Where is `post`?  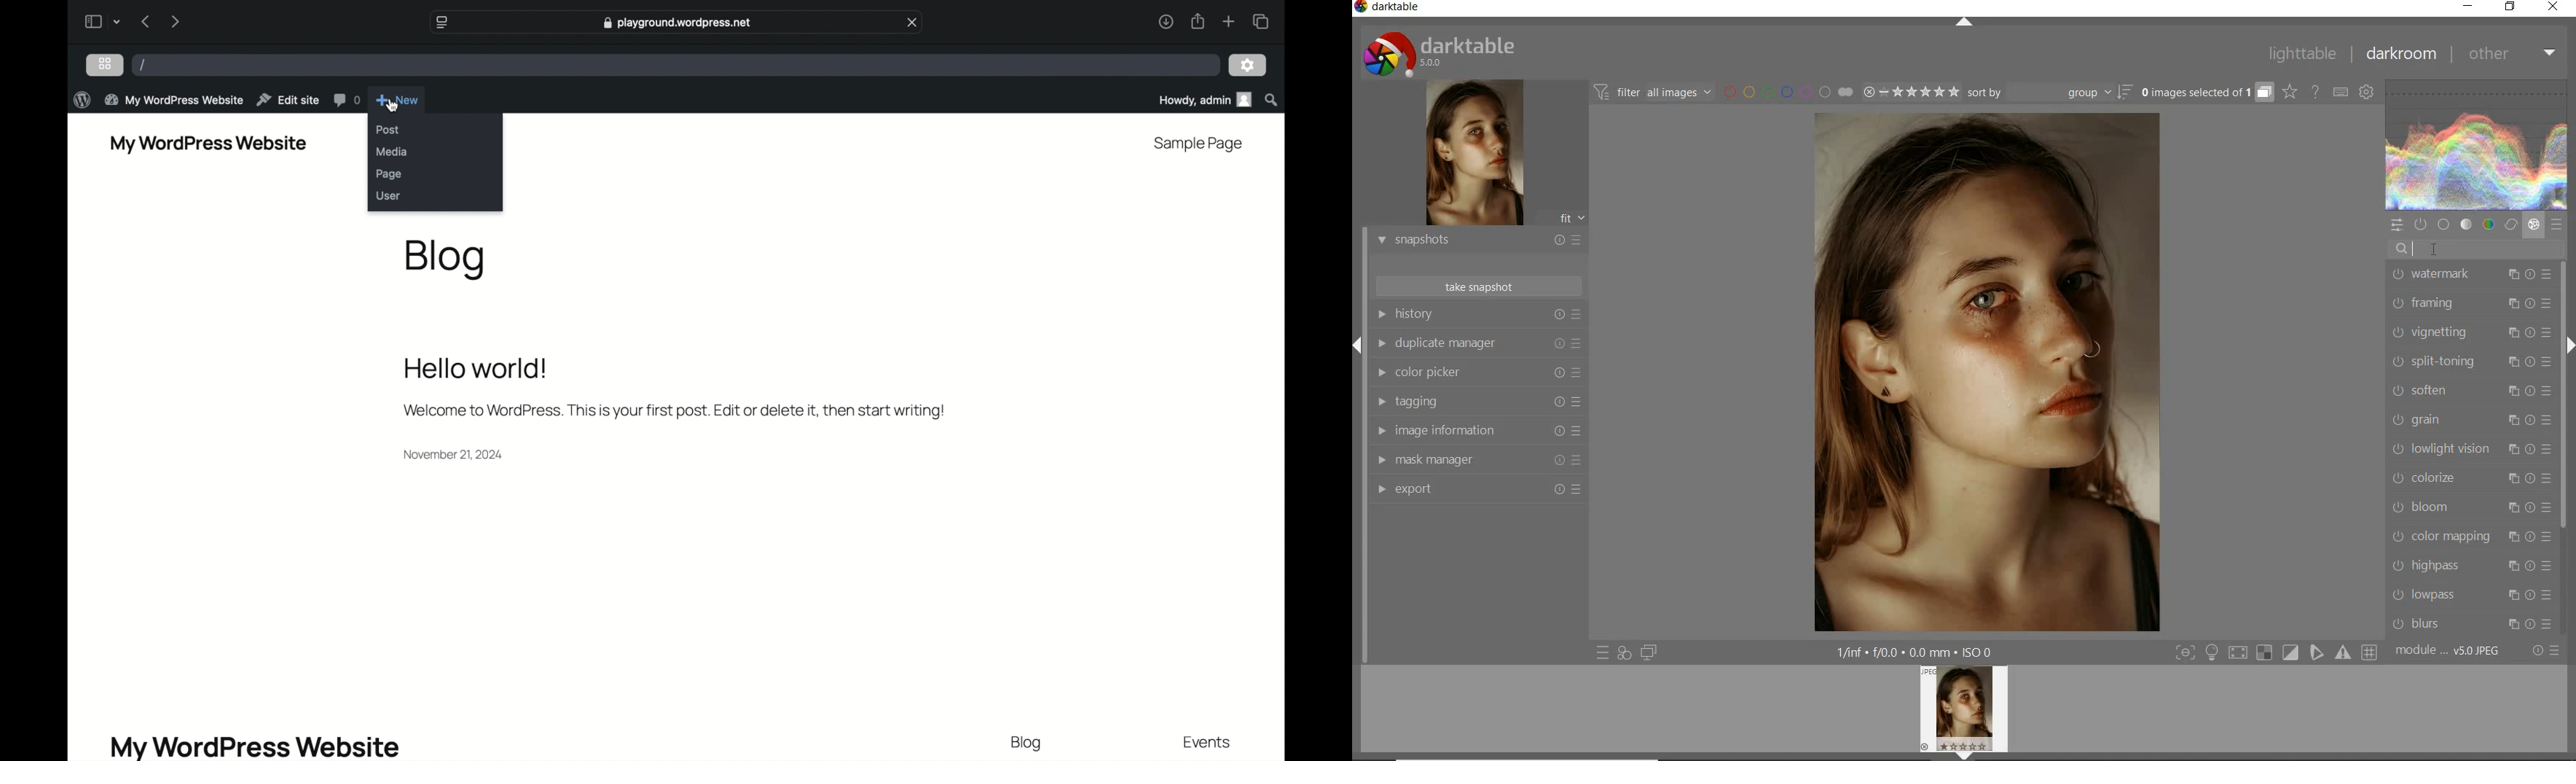 post is located at coordinates (388, 130).